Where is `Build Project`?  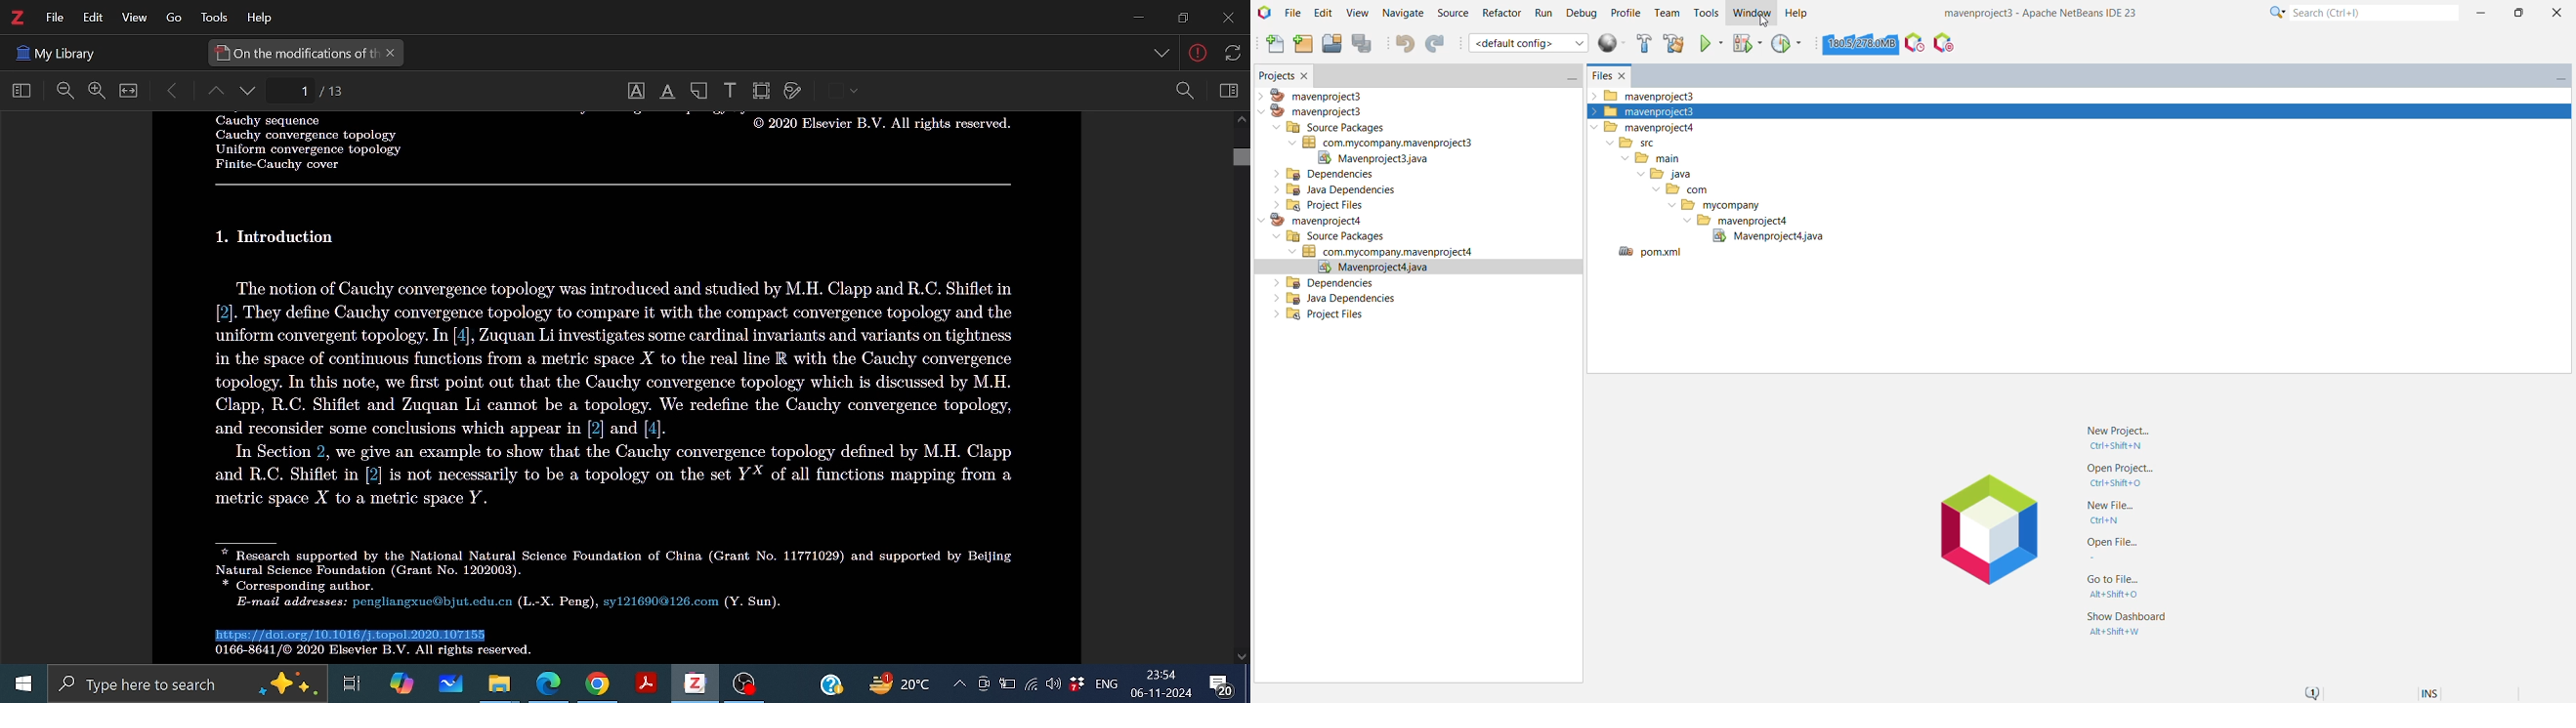 Build Project is located at coordinates (1644, 44).